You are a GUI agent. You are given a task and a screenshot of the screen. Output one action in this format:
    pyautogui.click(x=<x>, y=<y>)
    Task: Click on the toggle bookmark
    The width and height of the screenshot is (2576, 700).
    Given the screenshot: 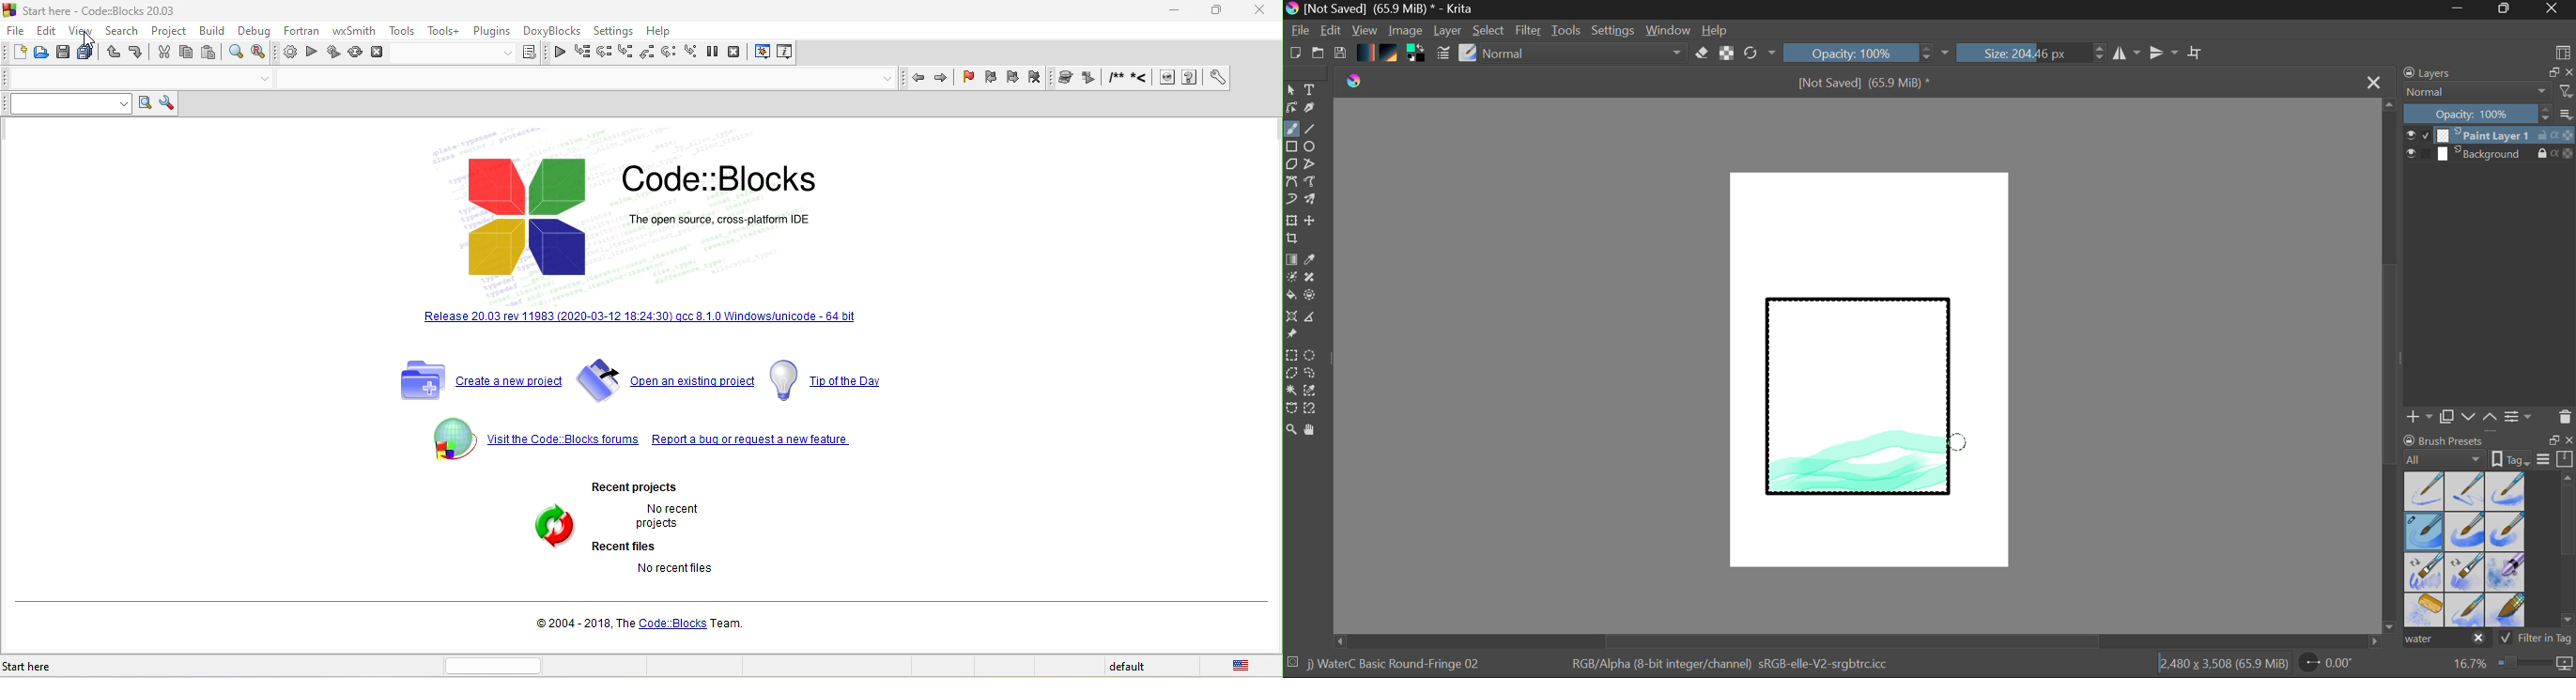 What is the action you would take?
    pyautogui.click(x=969, y=80)
    